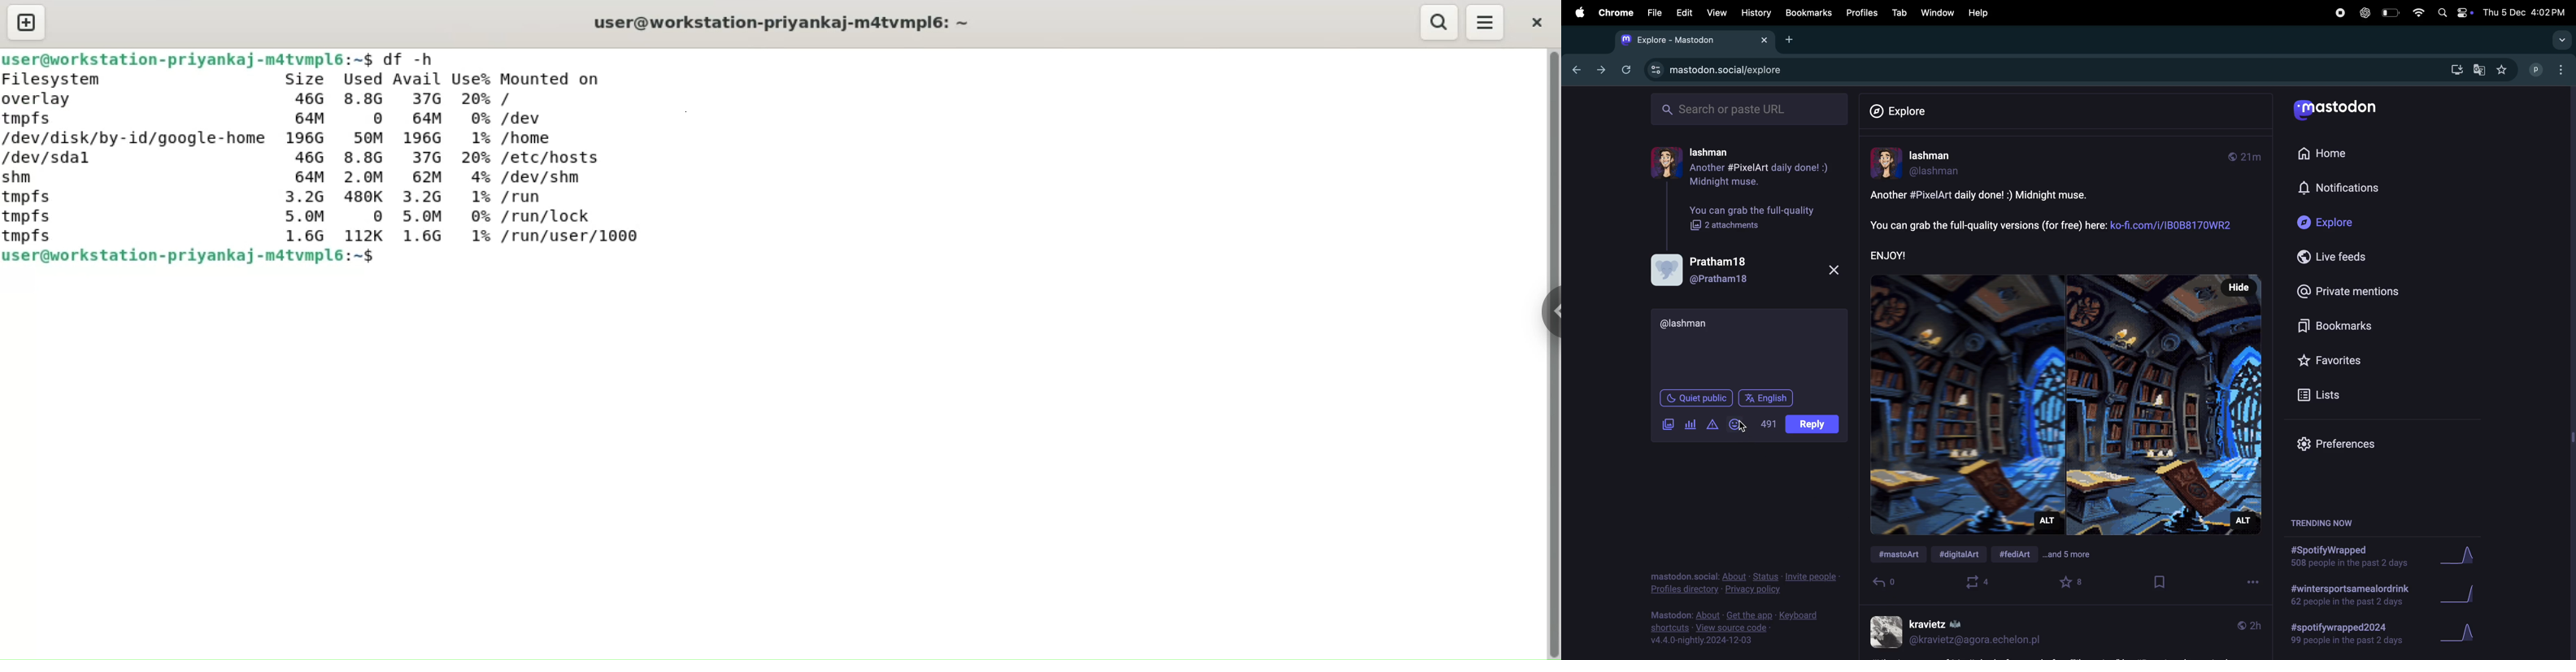  What do you see at coordinates (1863, 12) in the screenshot?
I see `Profiles` at bounding box center [1863, 12].